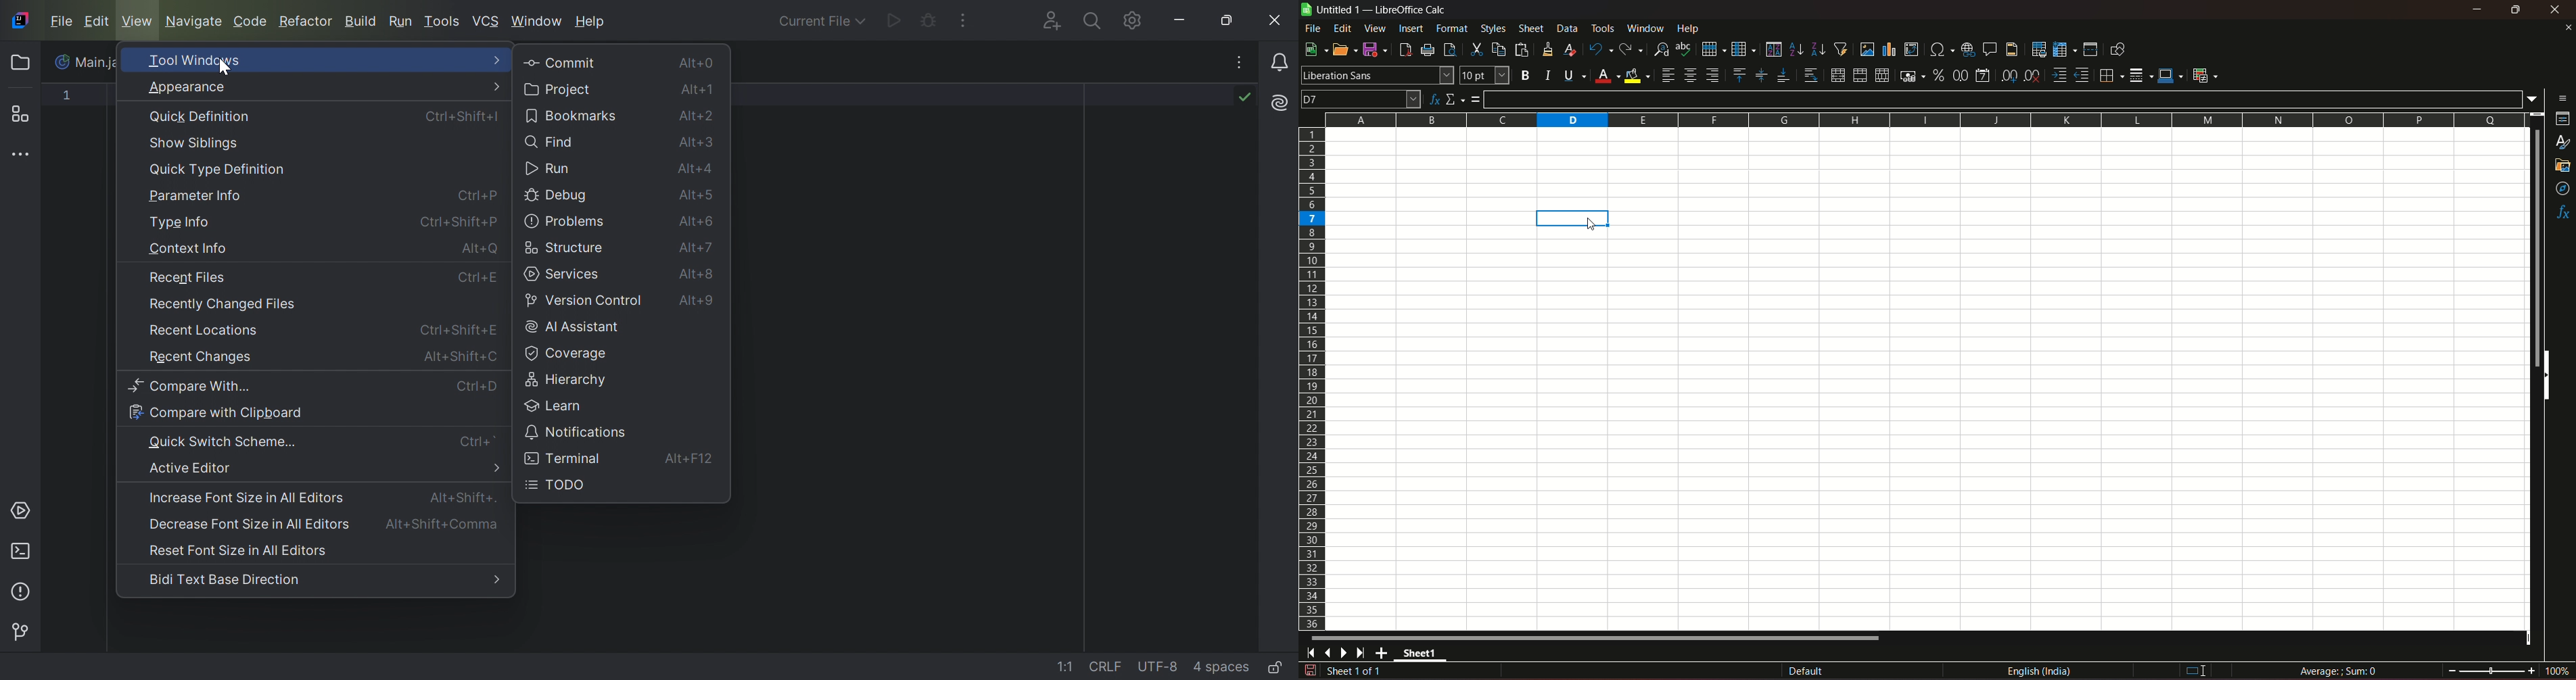 Image resolution: width=2576 pixels, height=700 pixels. I want to click on open, so click(1342, 49).